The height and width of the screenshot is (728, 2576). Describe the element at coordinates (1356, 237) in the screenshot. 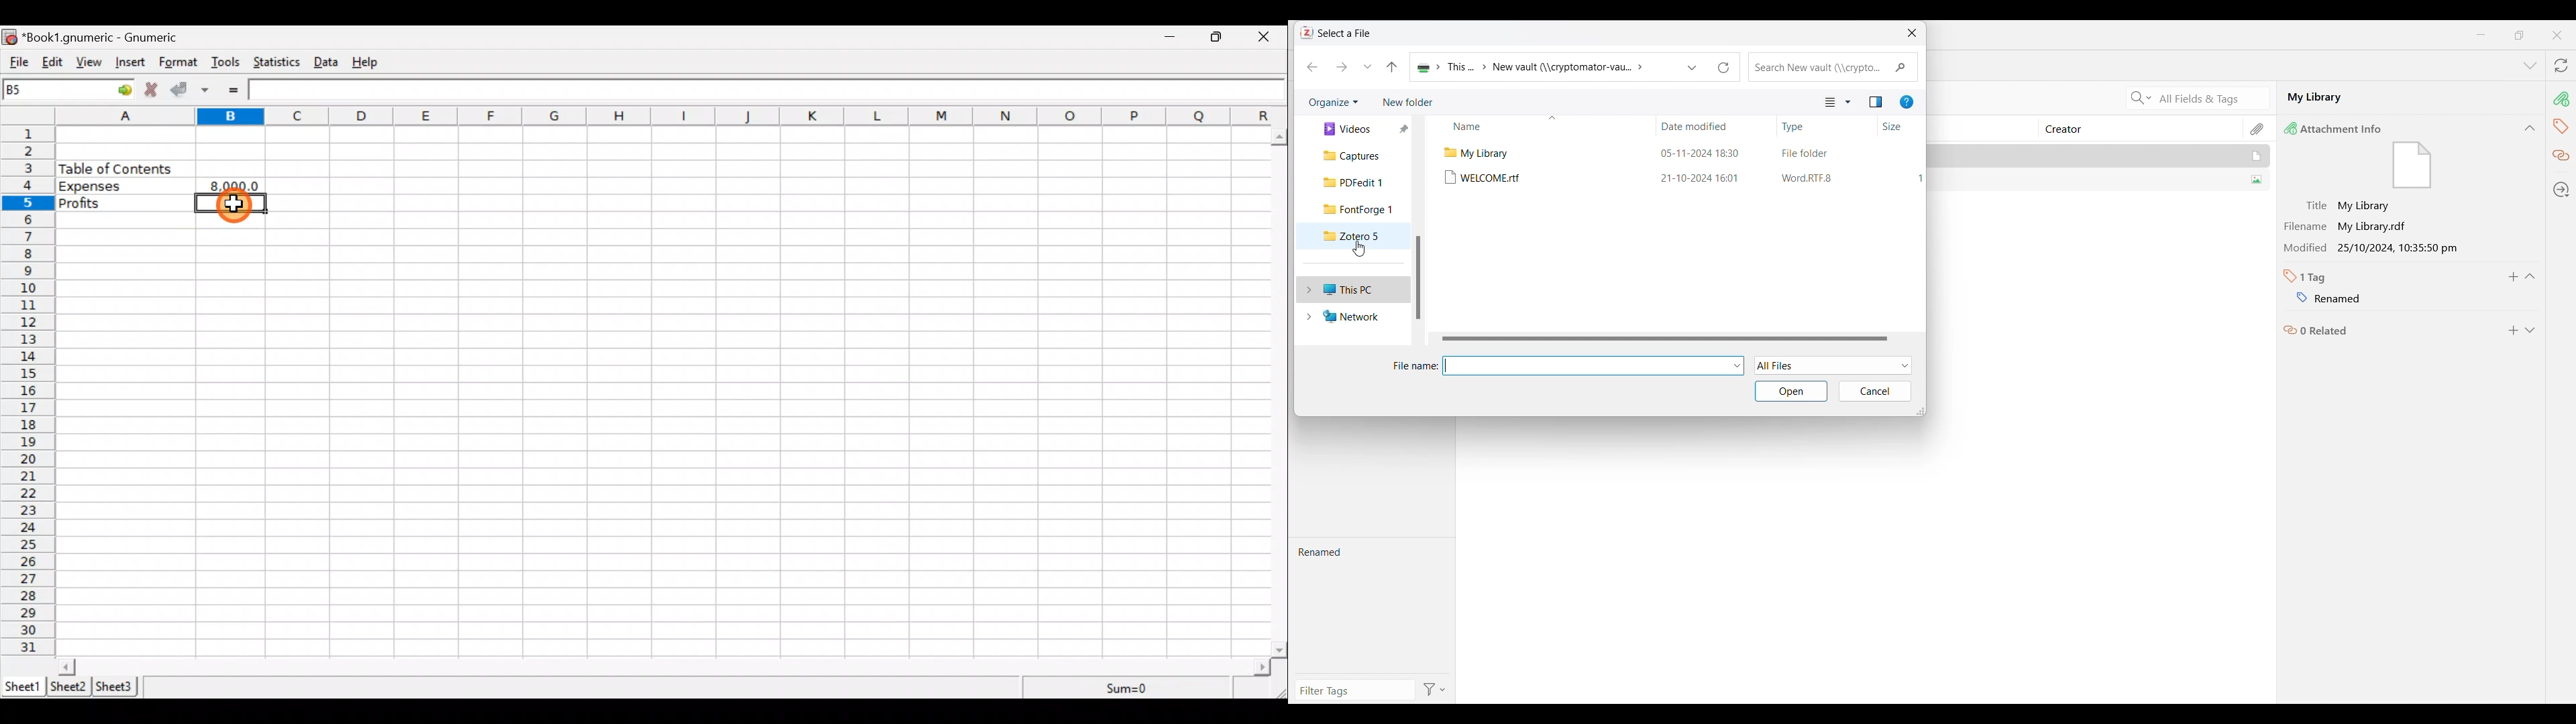

I see `Zotero 5 folder` at that location.